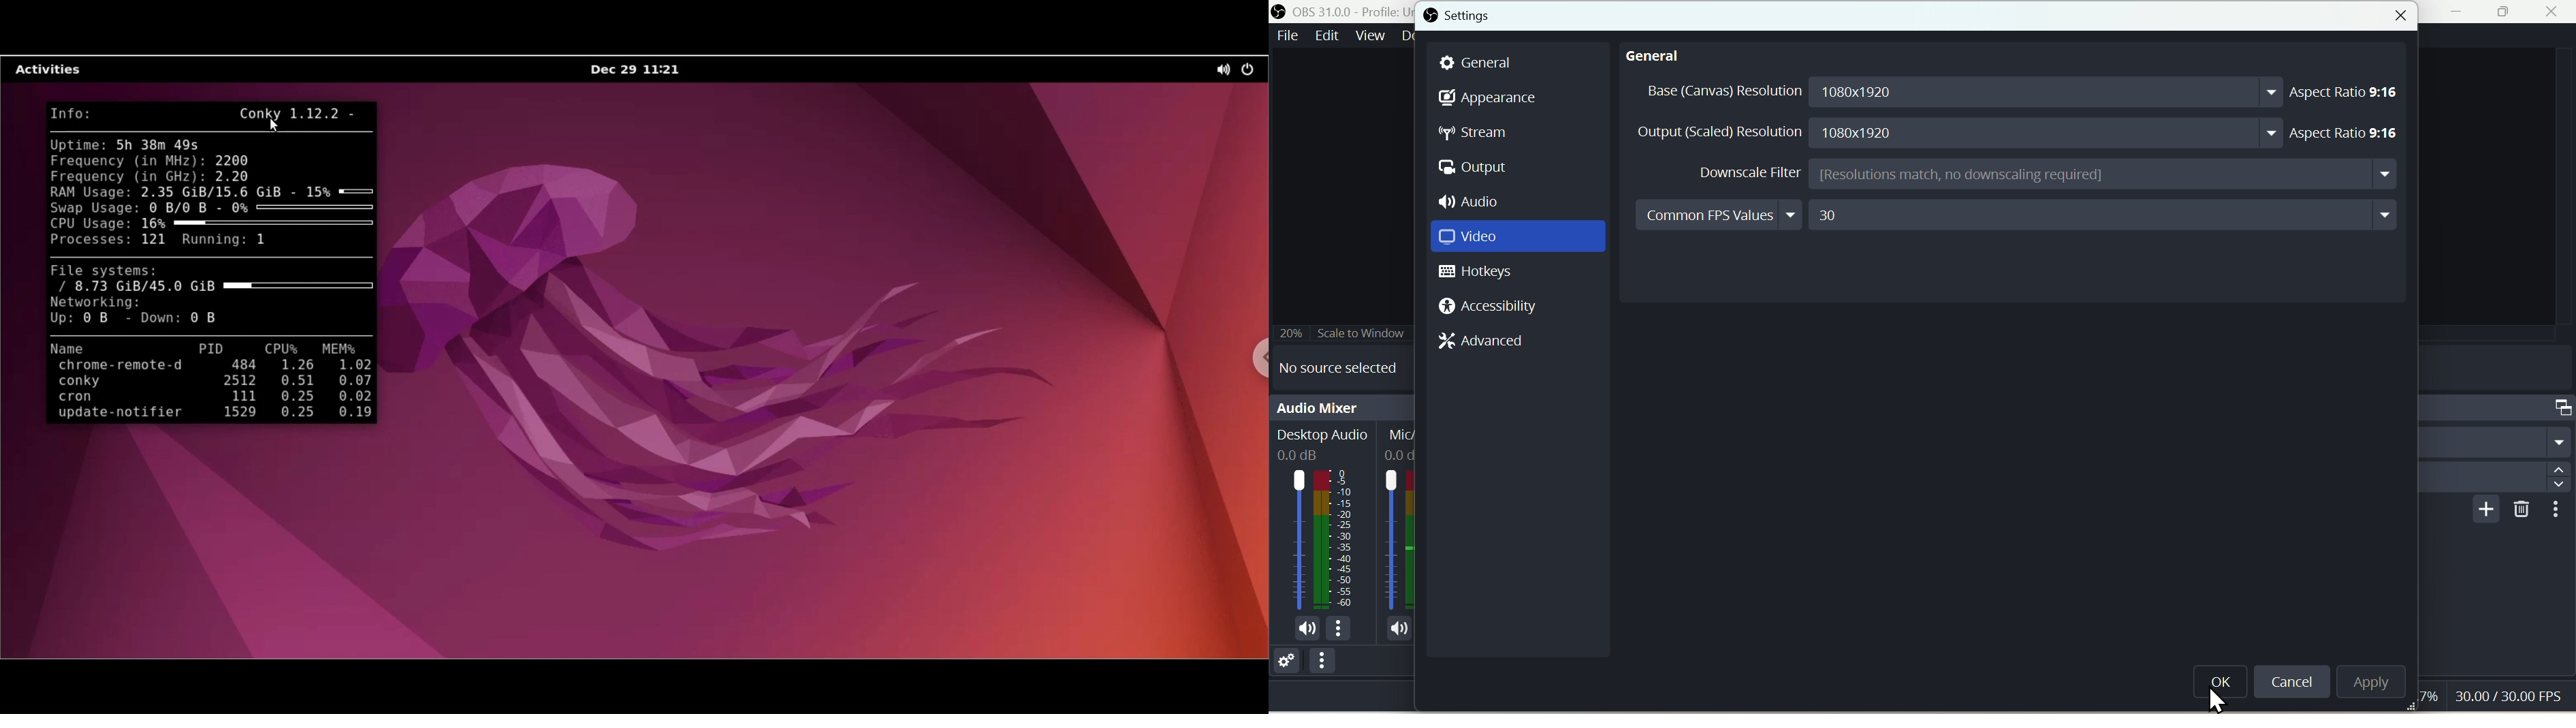 This screenshot has width=2576, height=728. Describe the element at coordinates (1326, 35) in the screenshot. I see `Edit` at that location.